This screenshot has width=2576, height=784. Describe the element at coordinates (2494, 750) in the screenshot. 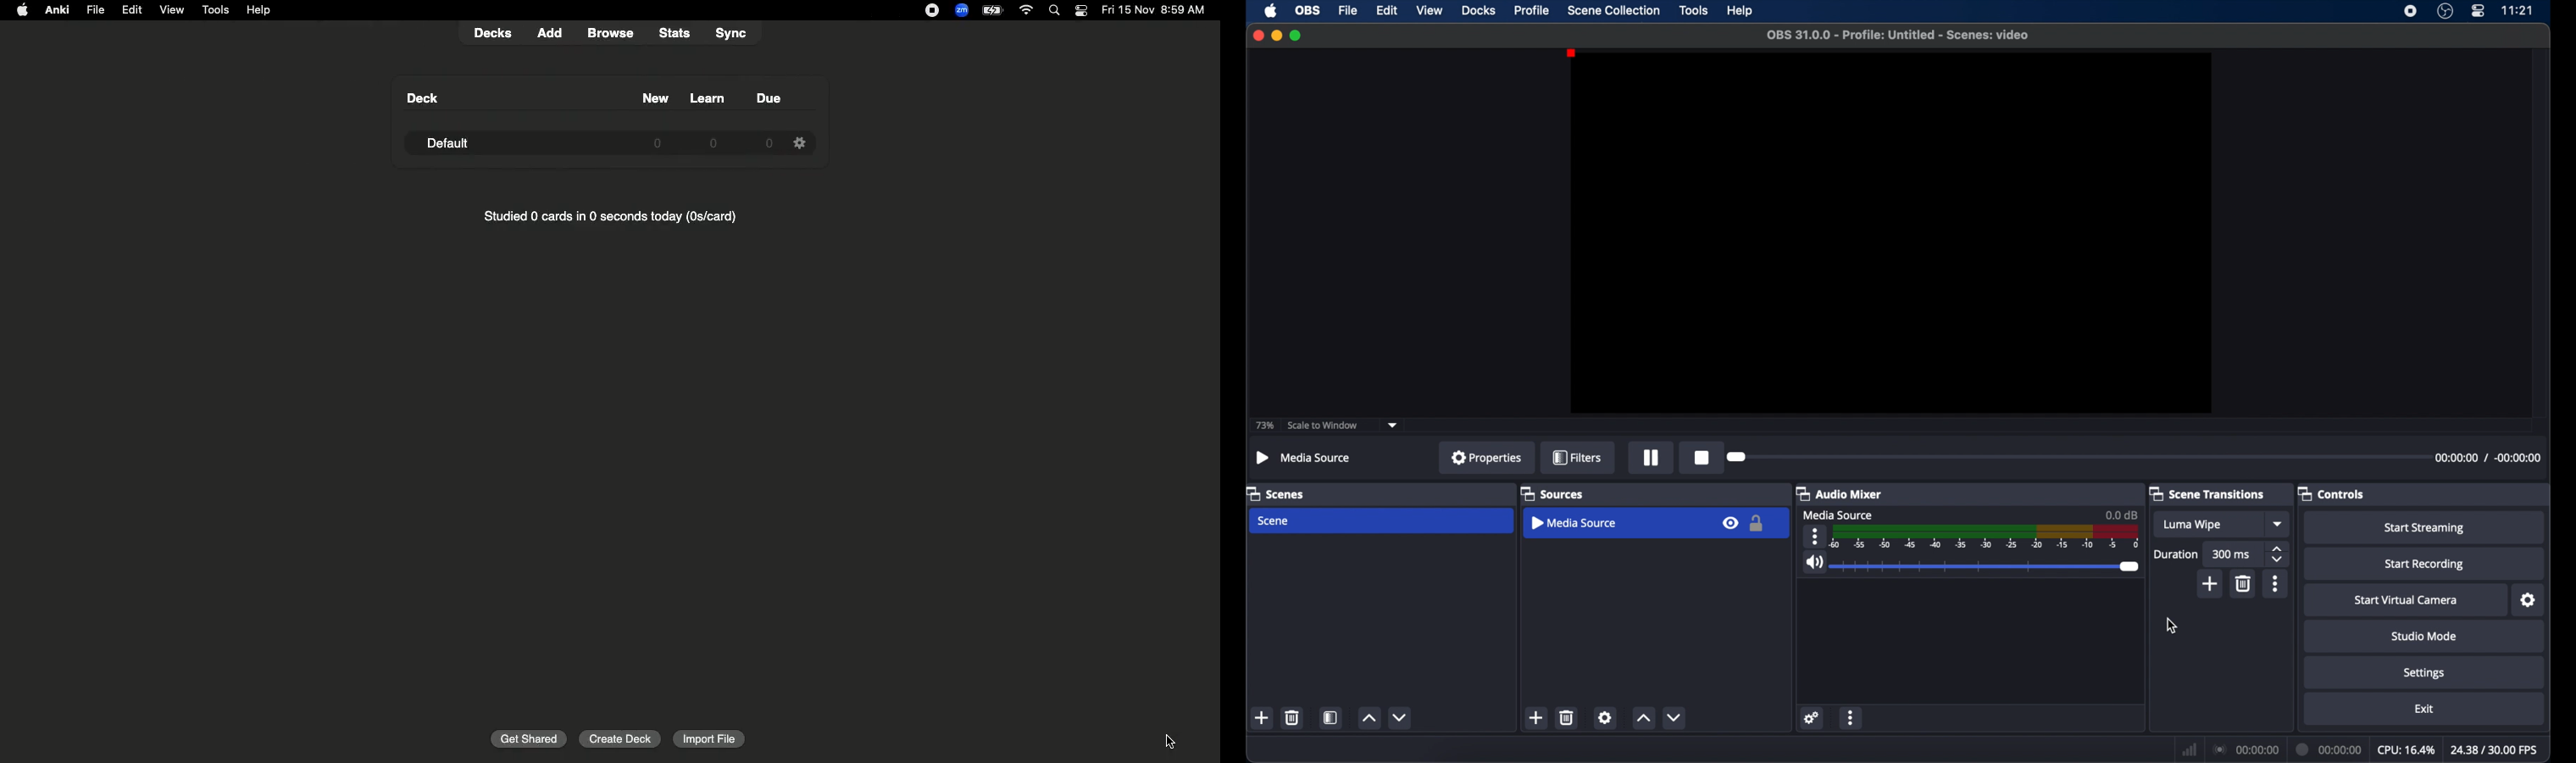

I see `fps` at that location.